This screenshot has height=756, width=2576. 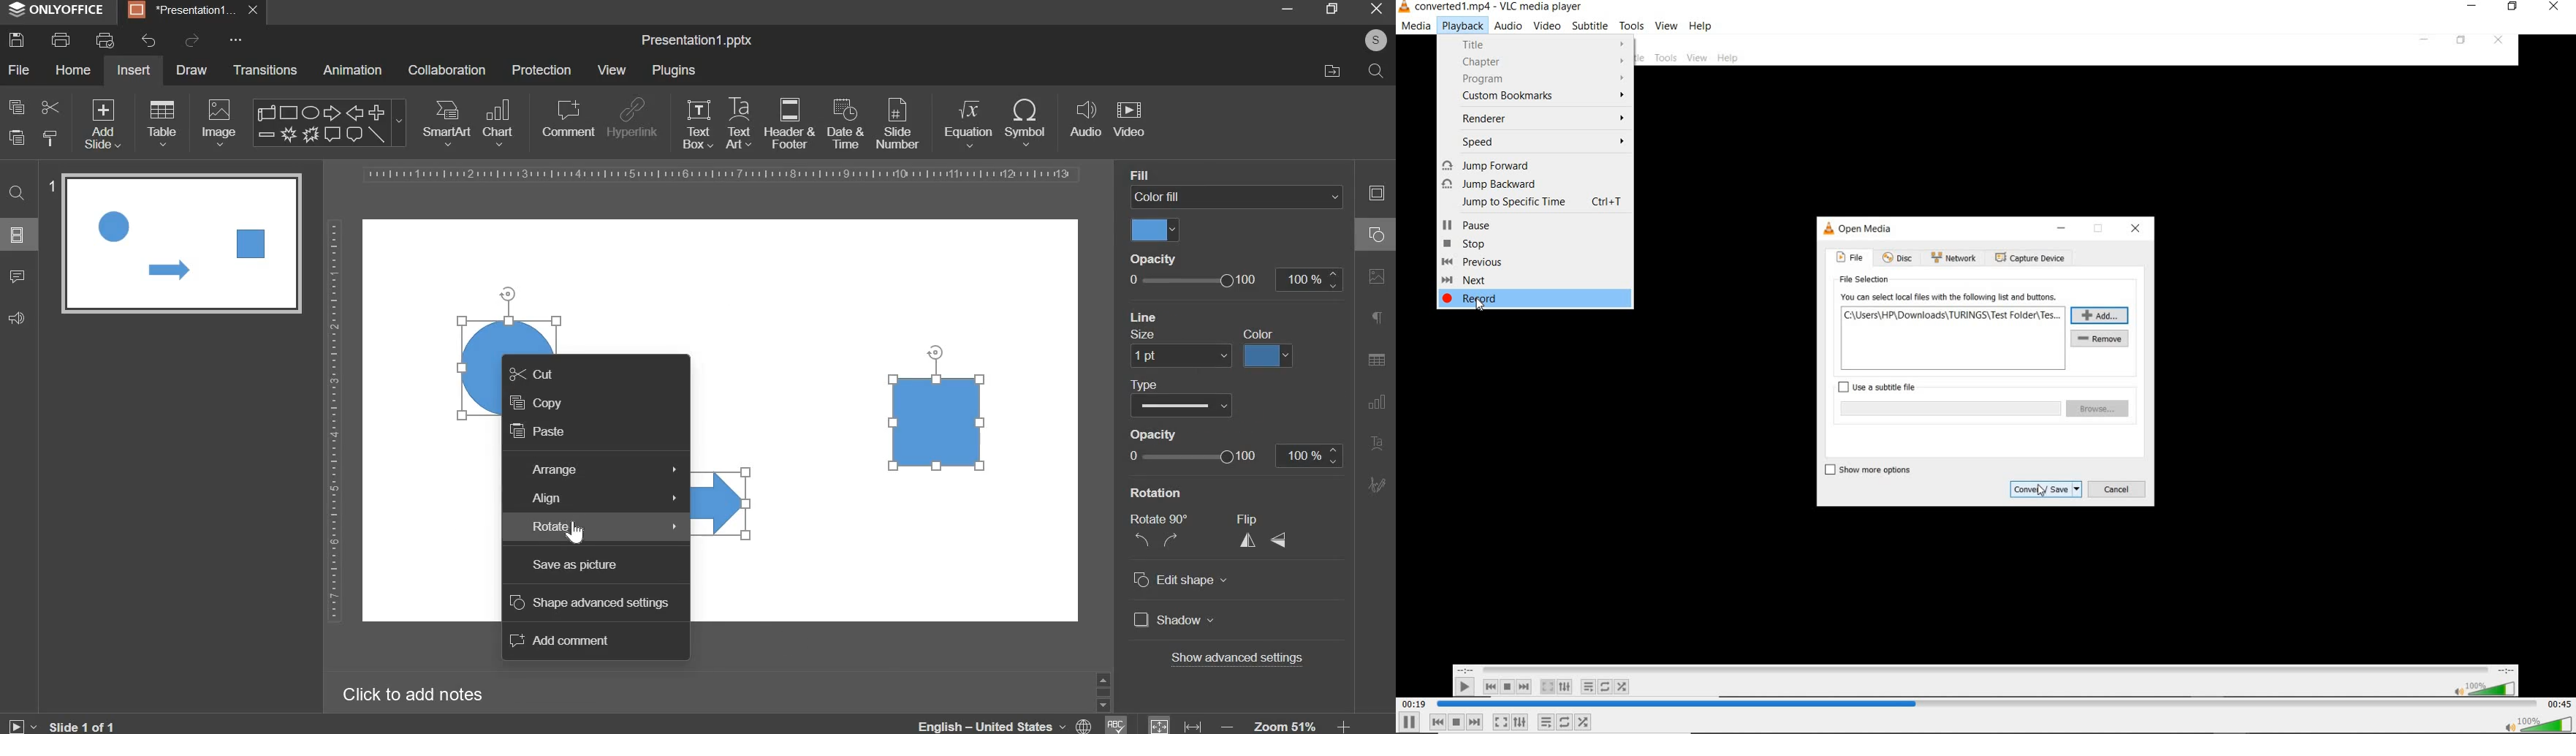 I want to click on decrease zoom, so click(x=1228, y=726).